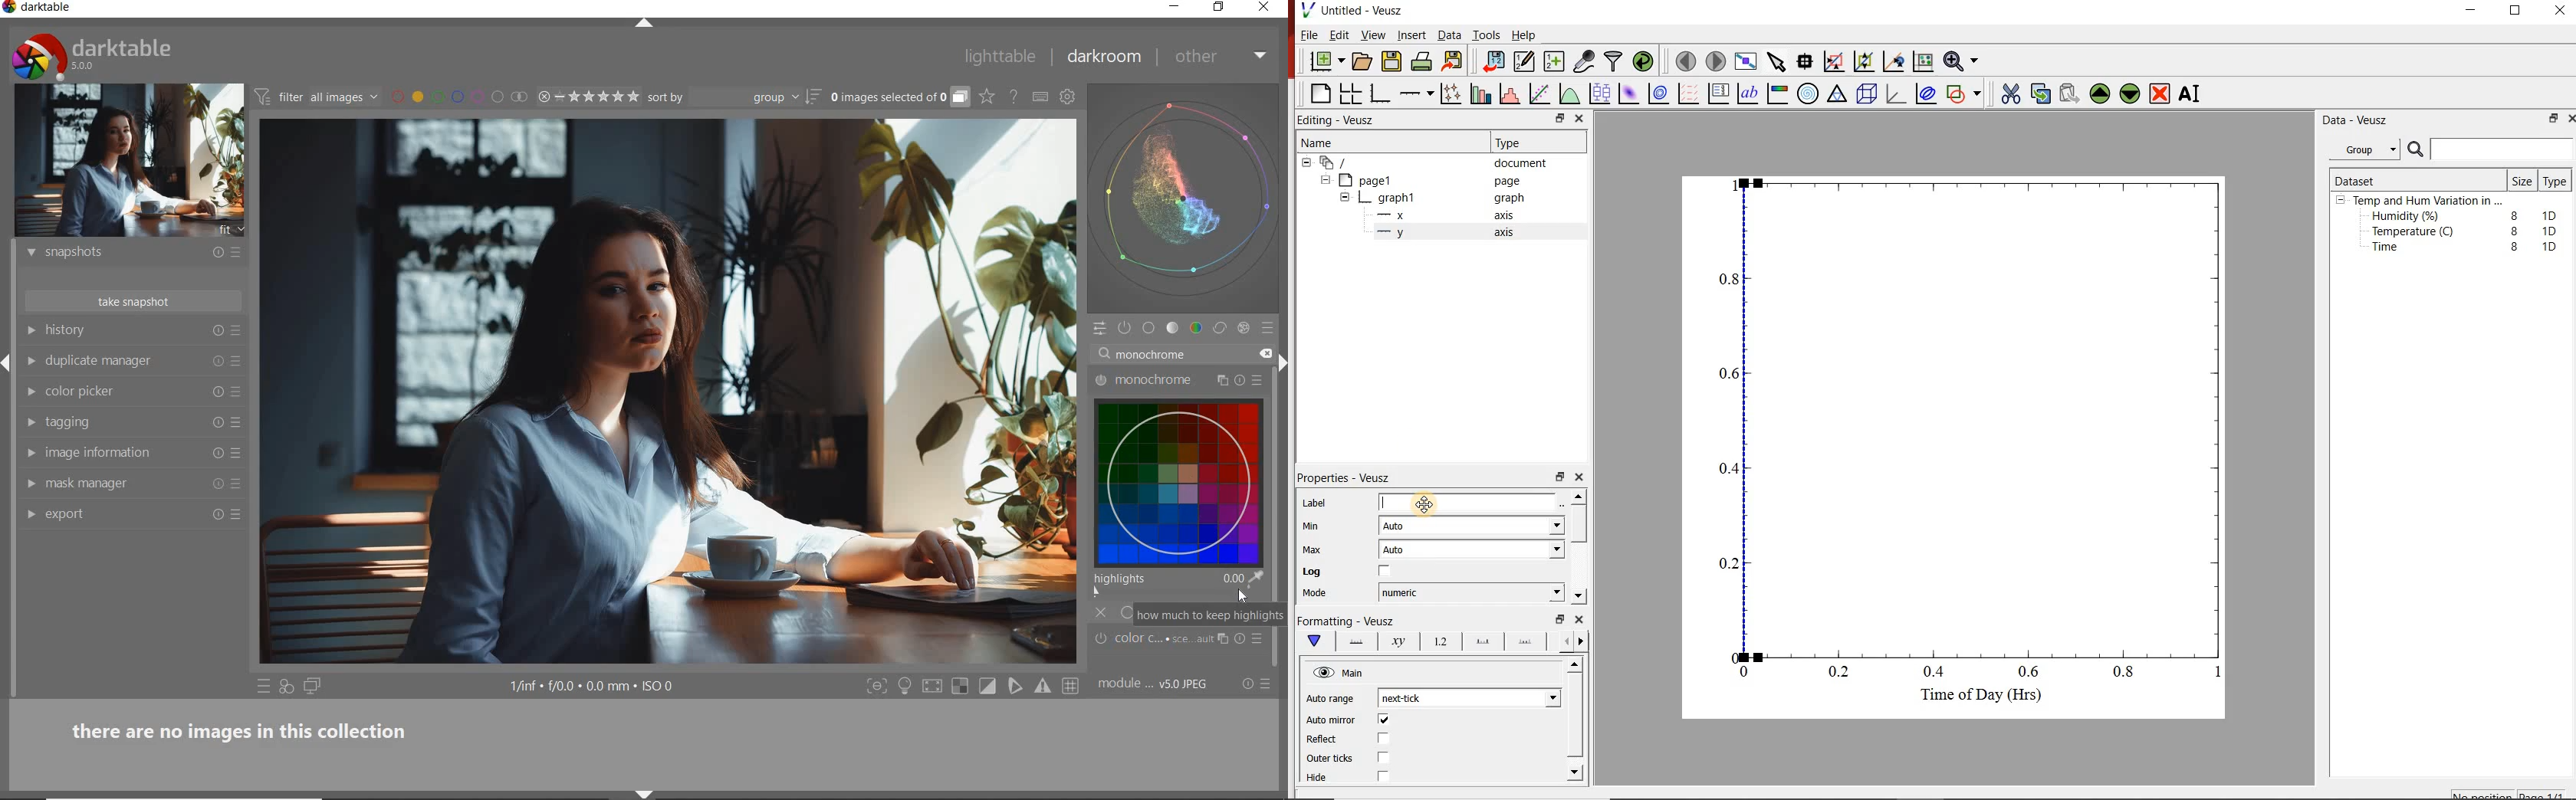  I want to click on capture remote data, so click(1583, 60).